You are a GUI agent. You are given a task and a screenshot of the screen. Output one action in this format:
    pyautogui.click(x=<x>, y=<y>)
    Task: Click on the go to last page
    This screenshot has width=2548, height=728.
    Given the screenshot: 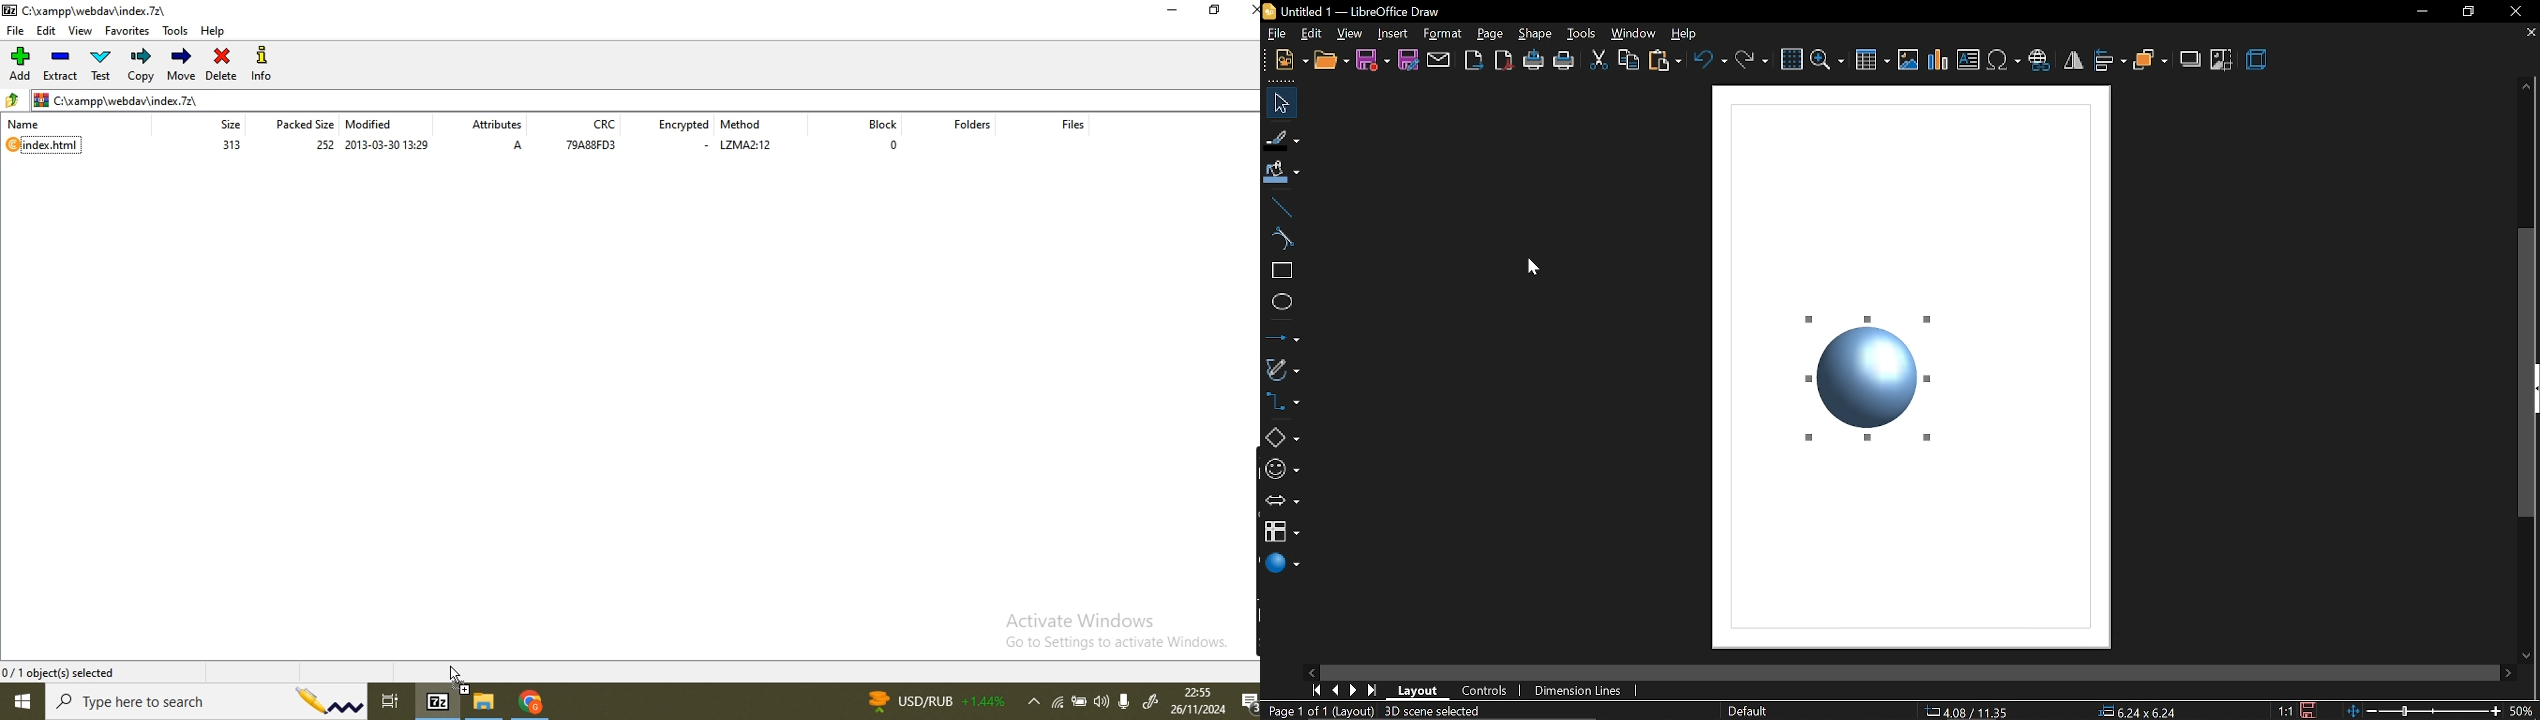 What is the action you would take?
    pyautogui.click(x=1375, y=692)
    